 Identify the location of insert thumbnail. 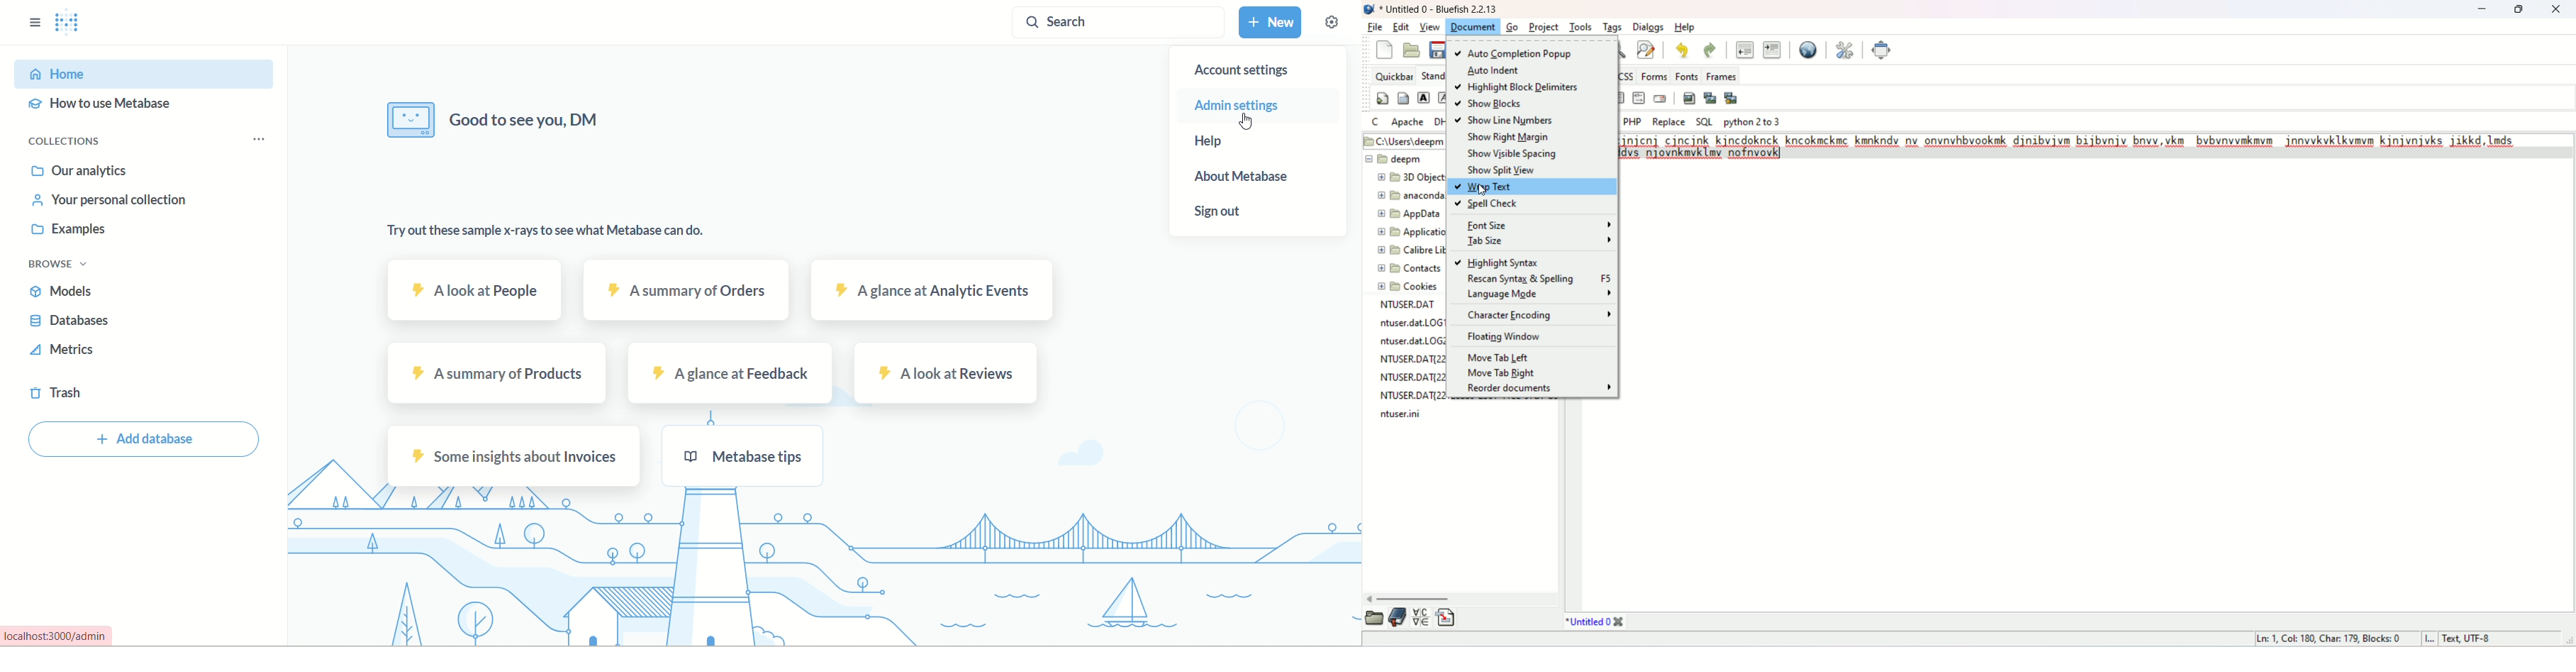
(1711, 97).